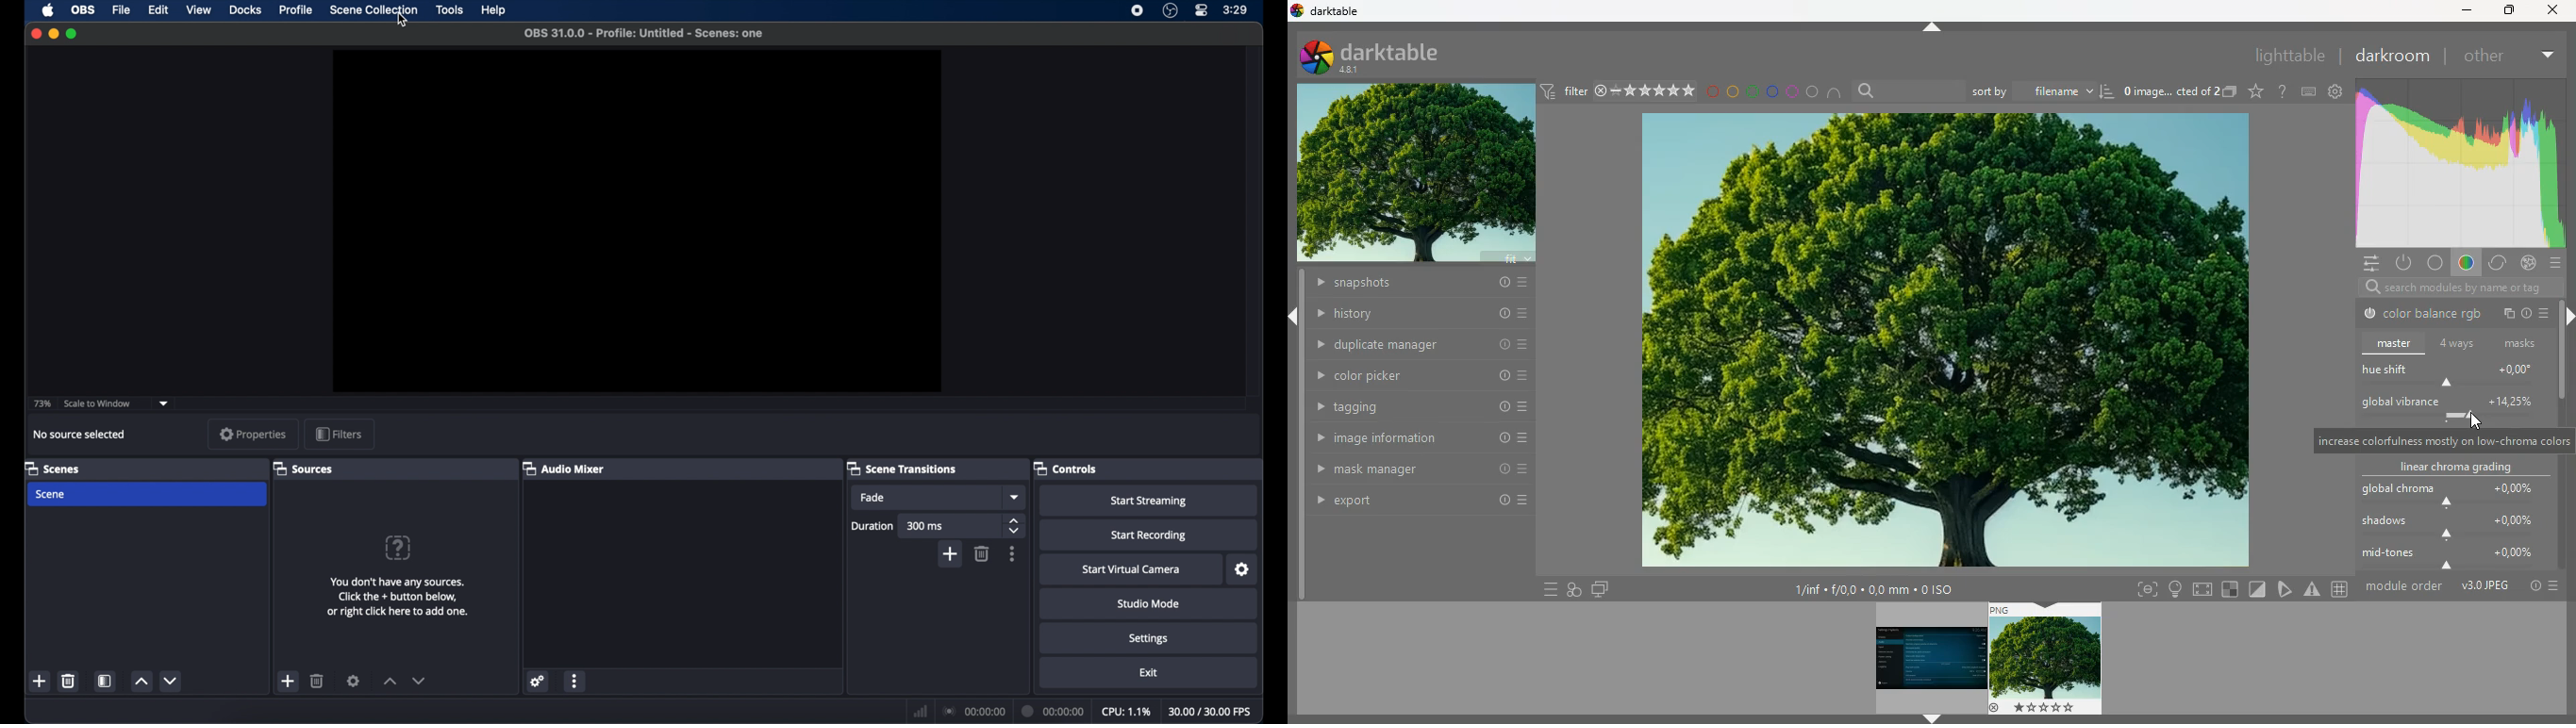 This screenshot has width=2576, height=728. What do you see at coordinates (950, 555) in the screenshot?
I see `add` at bounding box center [950, 555].